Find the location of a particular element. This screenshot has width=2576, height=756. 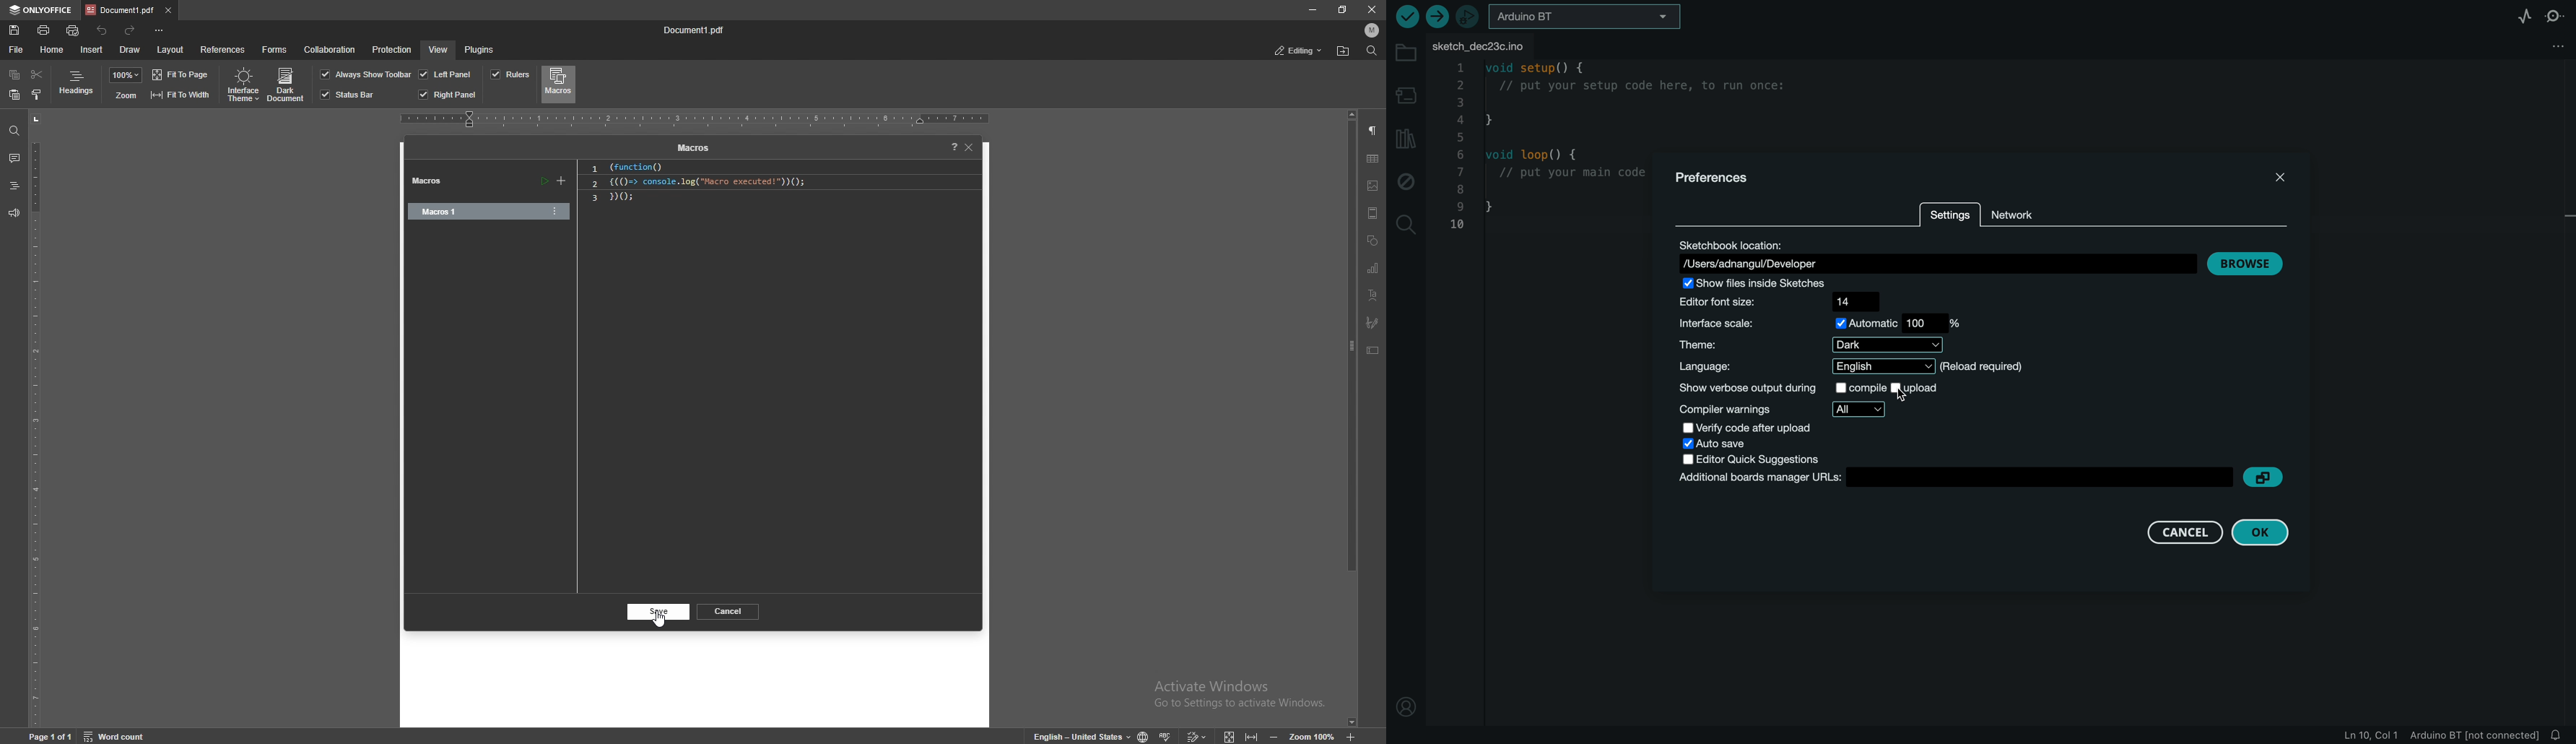

tab is located at coordinates (119, 10).